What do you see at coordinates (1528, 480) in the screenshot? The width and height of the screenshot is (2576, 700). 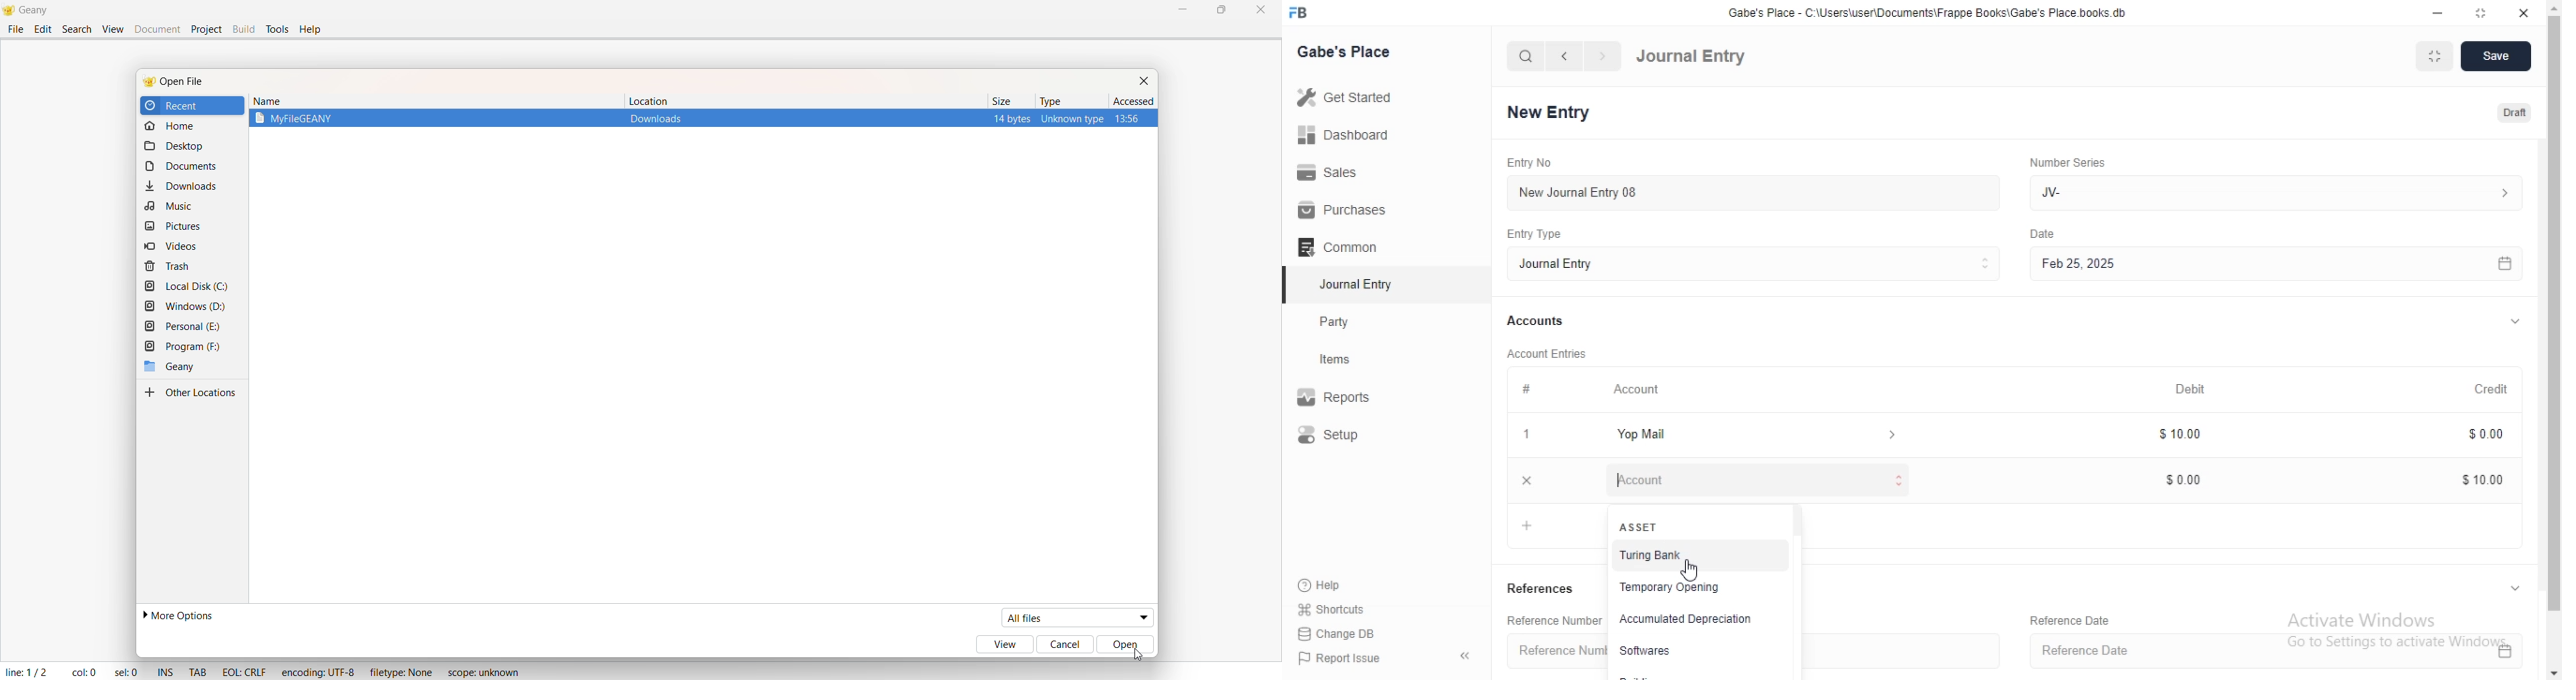 I see `close` at bounding box center [1528, 480].